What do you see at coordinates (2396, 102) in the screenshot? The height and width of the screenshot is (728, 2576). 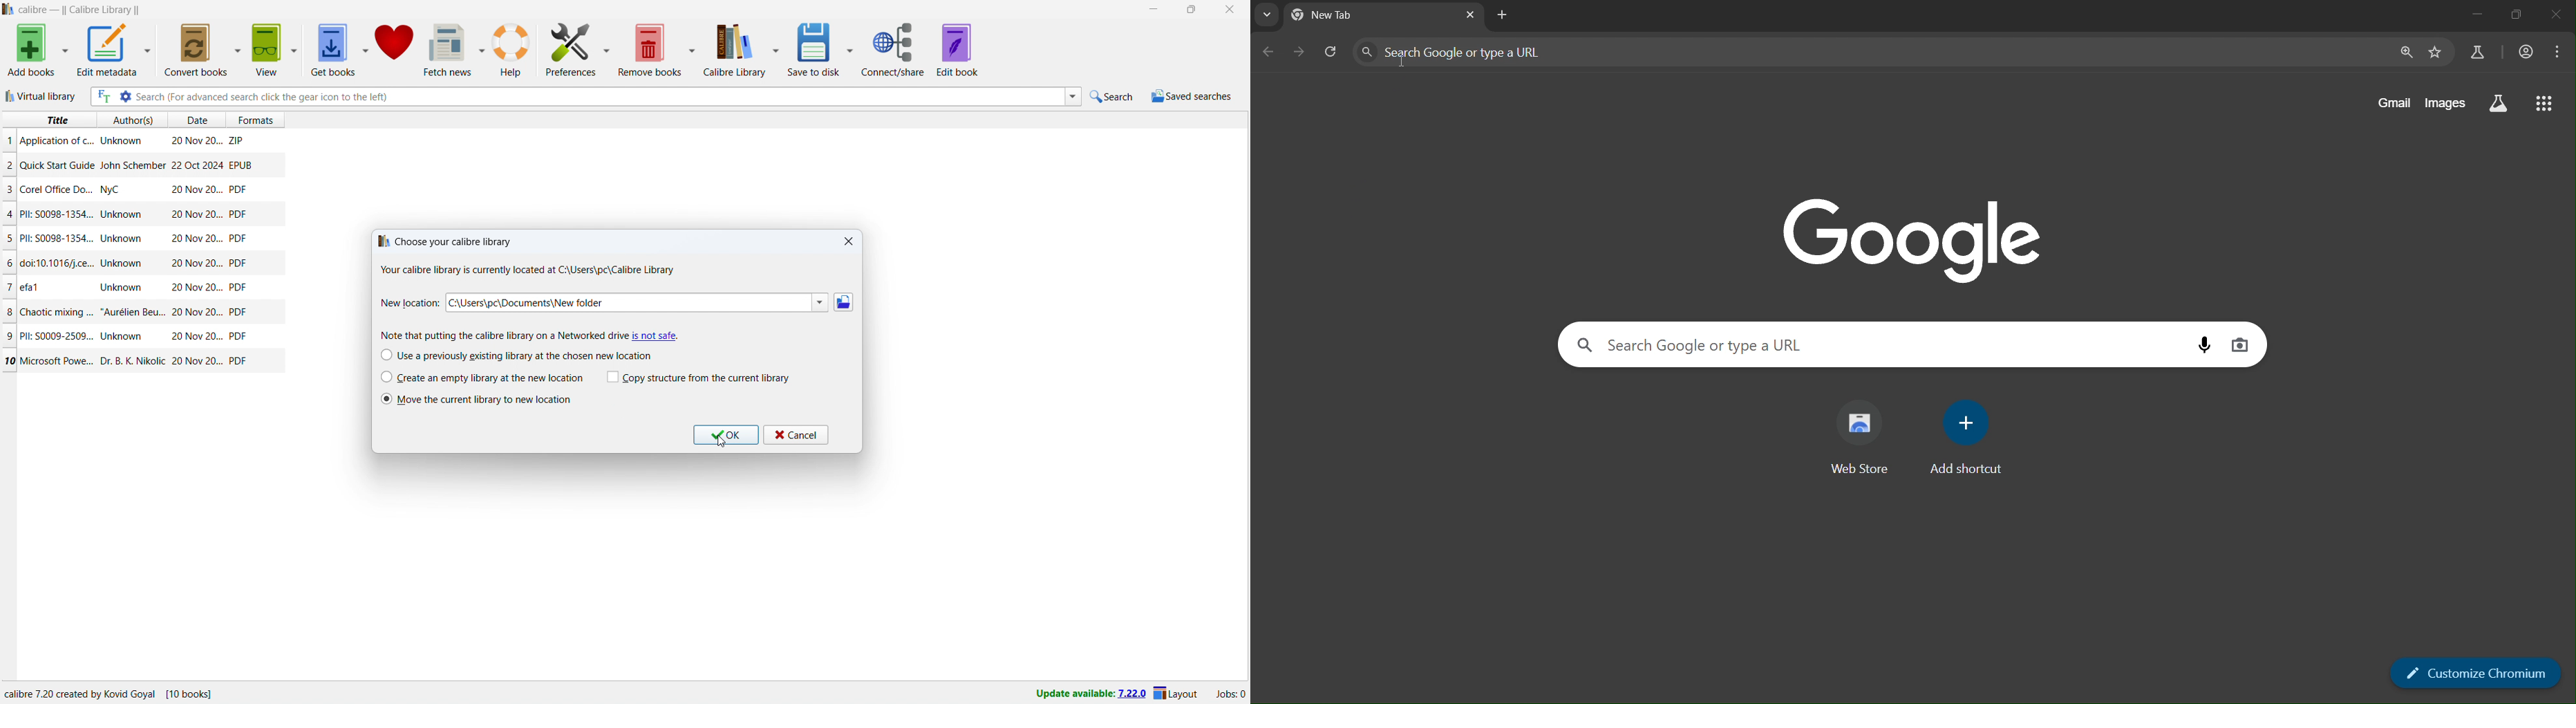 I see `gmail` at bounding box center [2396, 102].